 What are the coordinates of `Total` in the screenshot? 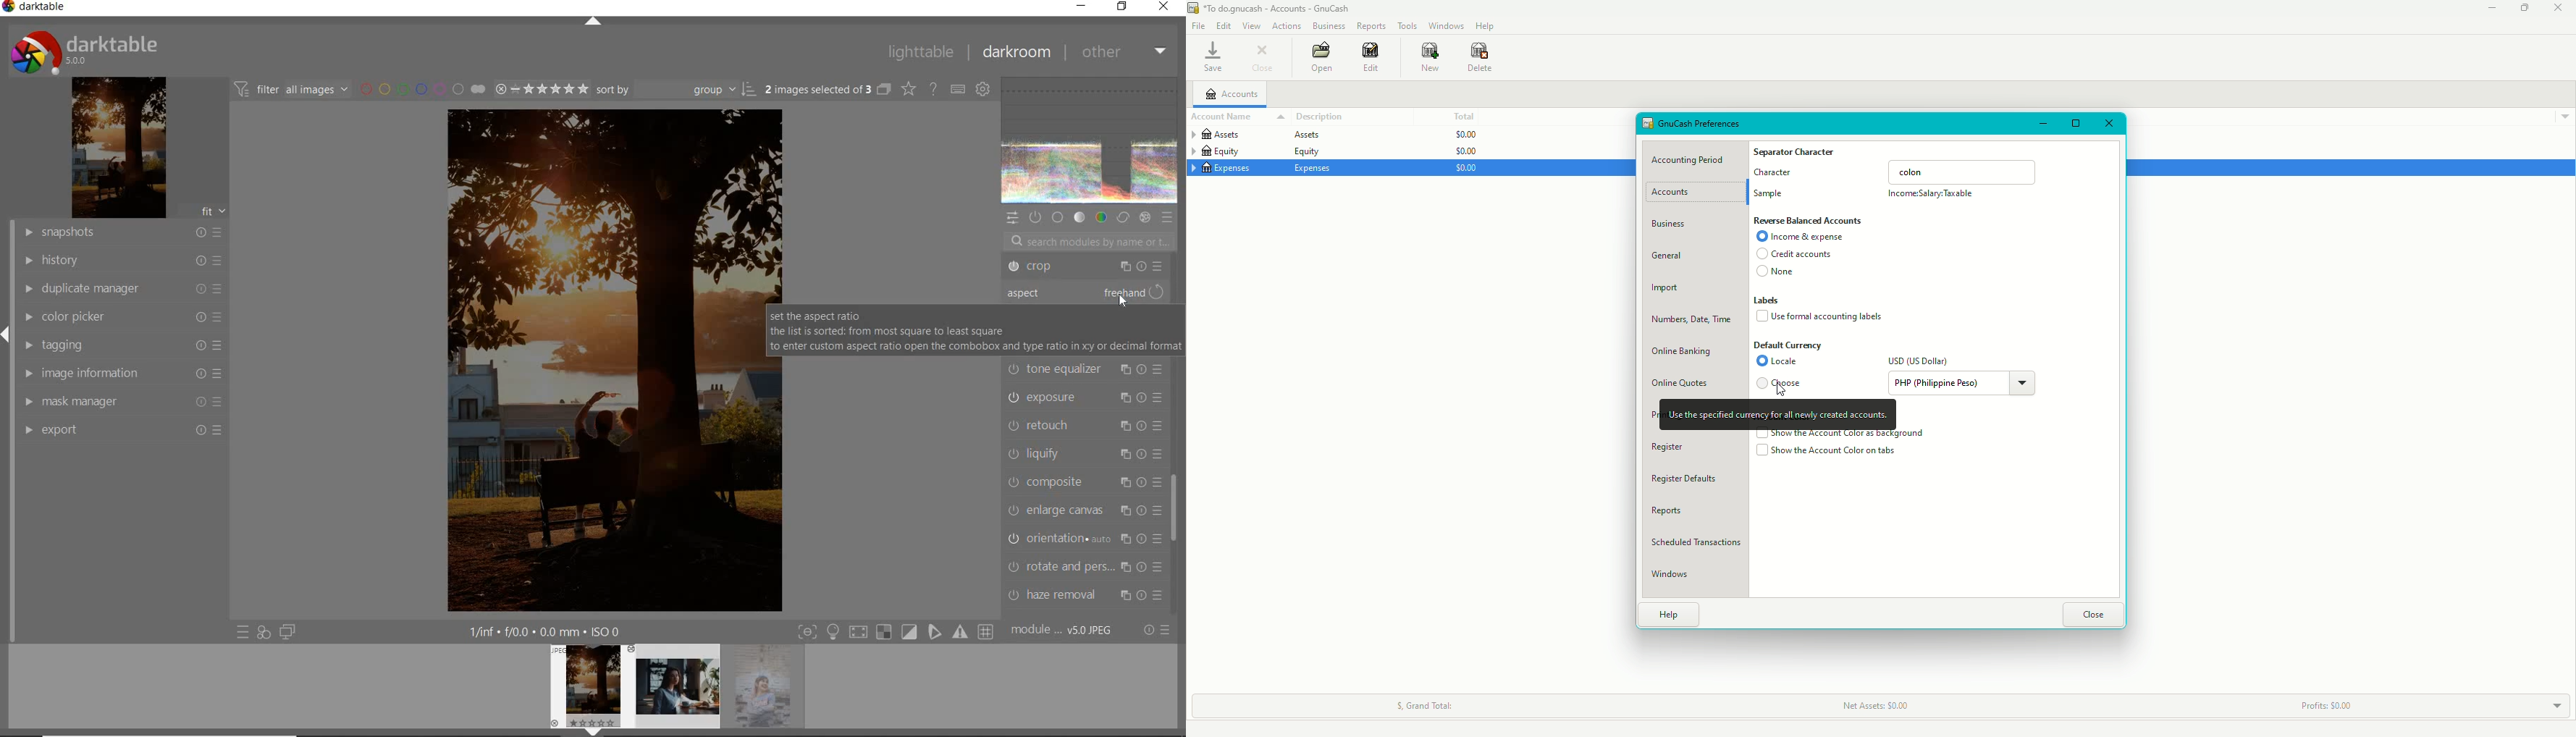 It's located at (1462, 116).